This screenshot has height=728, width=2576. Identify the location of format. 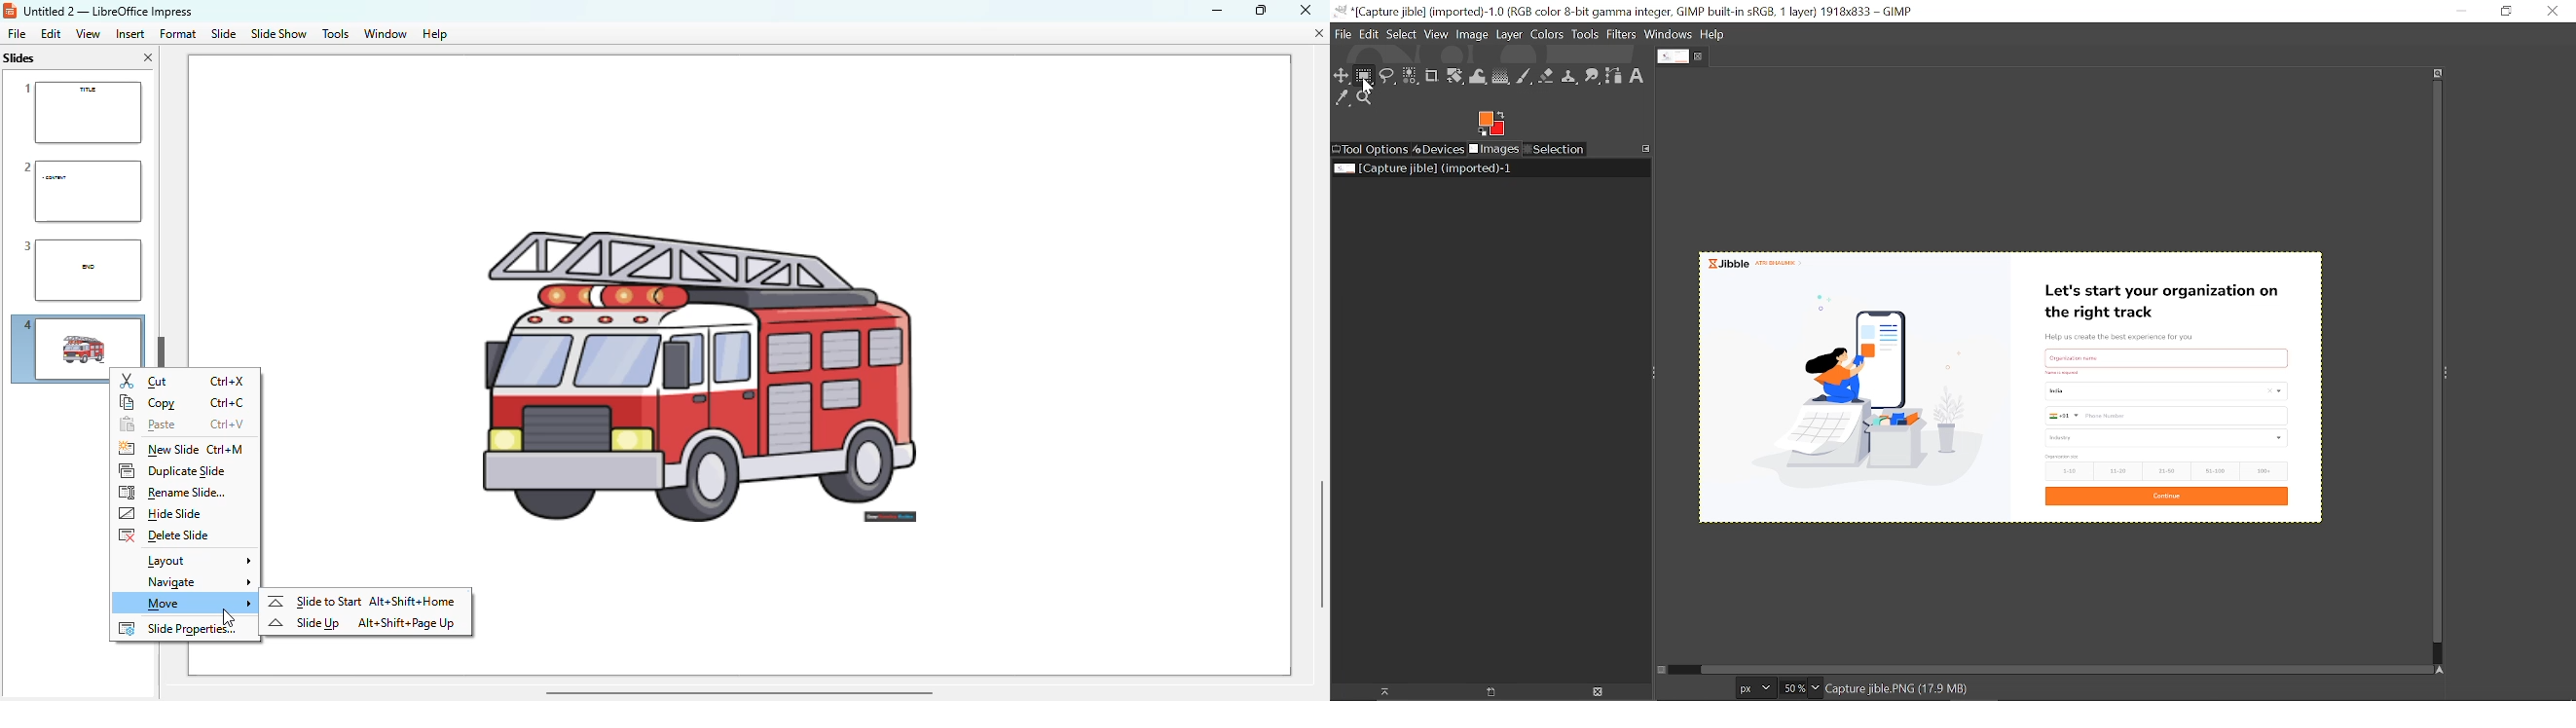
(177, 33).